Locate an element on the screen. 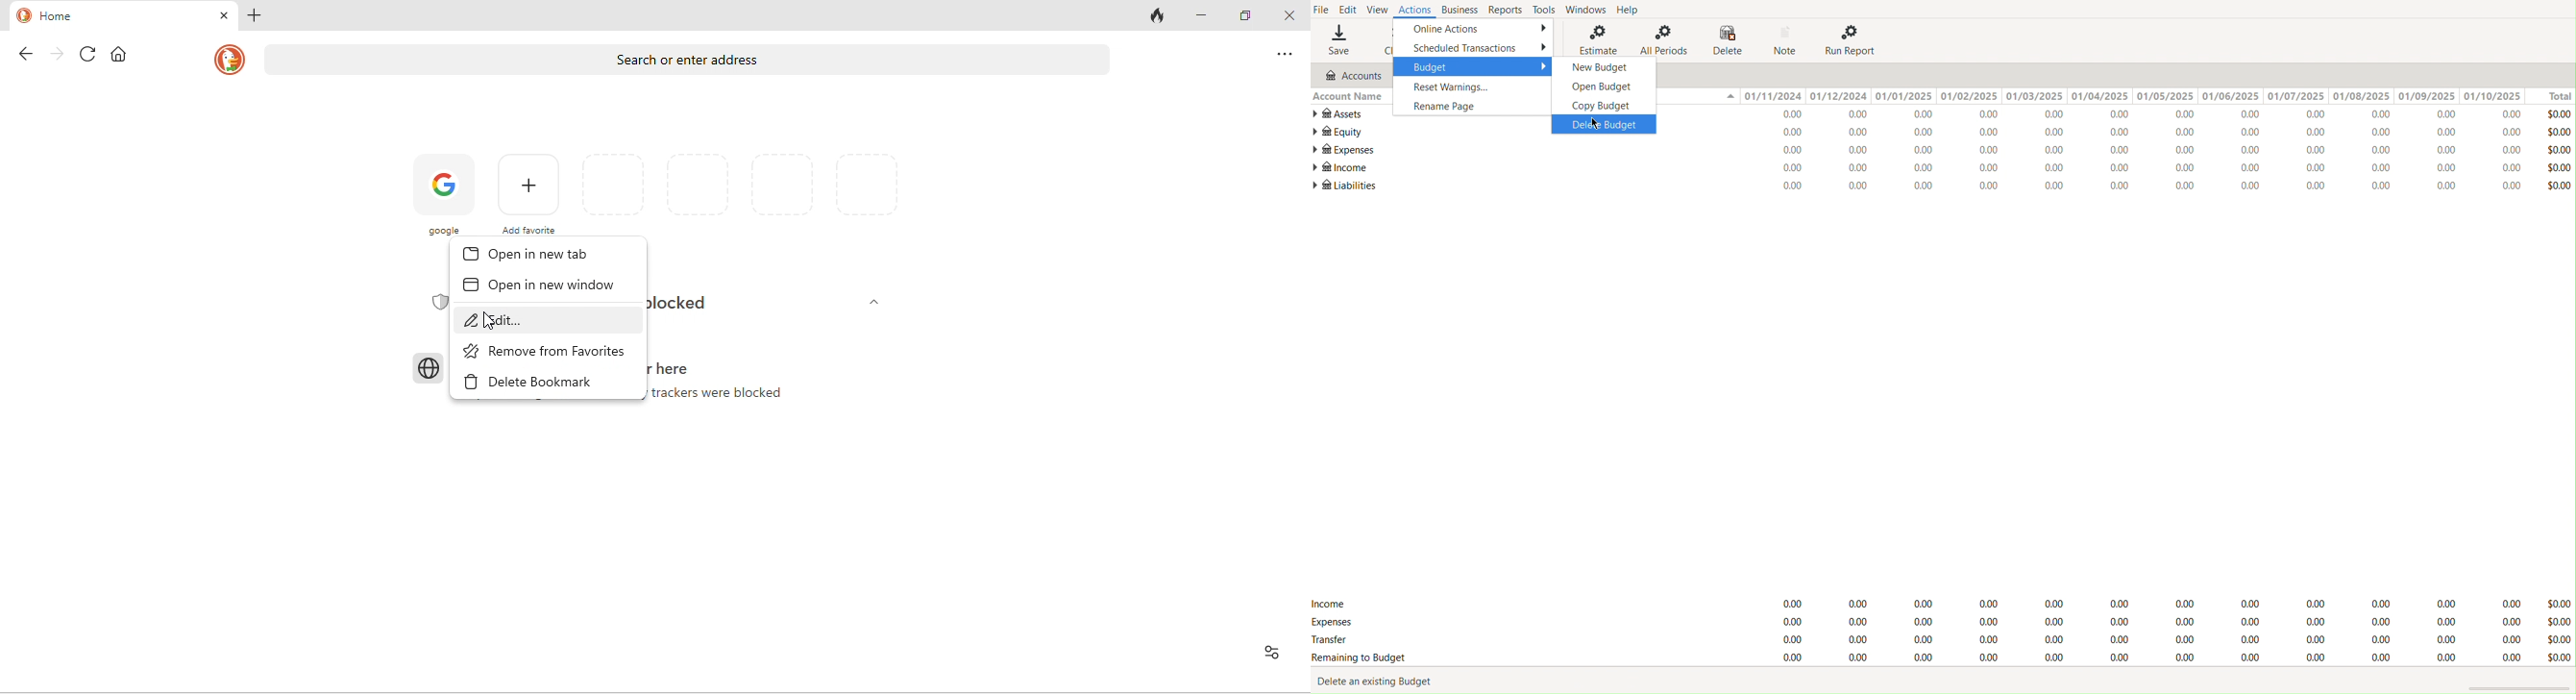  Run Report is located at coordinates (1854, 40).